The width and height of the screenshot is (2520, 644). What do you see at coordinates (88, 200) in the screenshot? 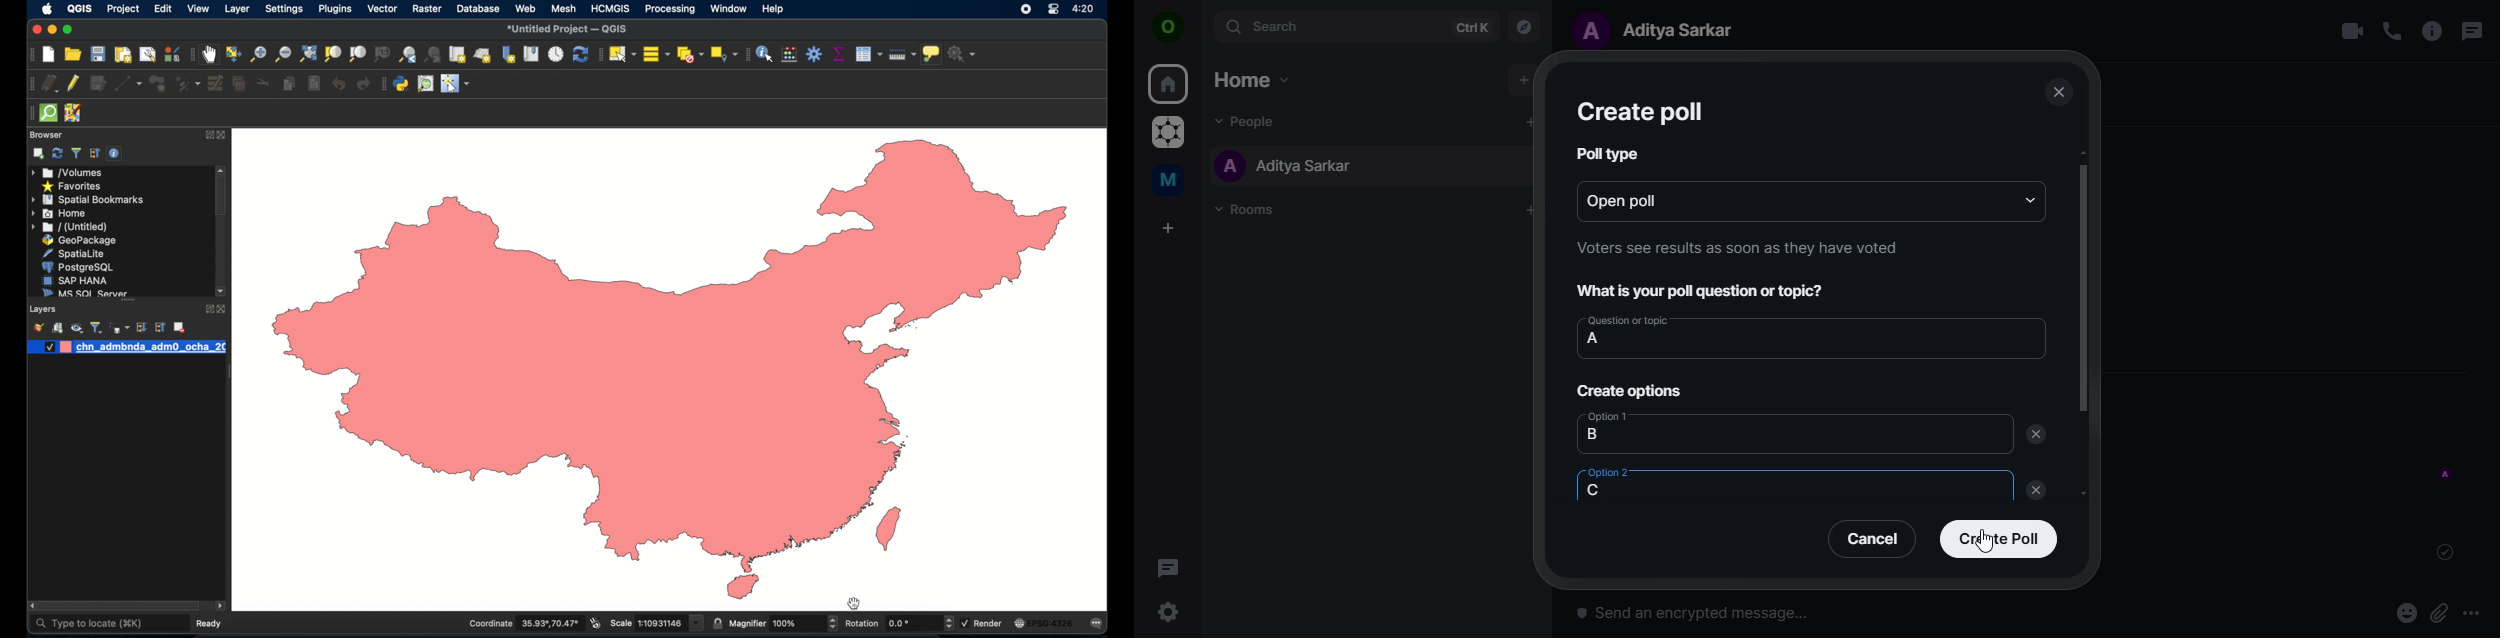
I see `spatial bookmarks` at bounding box center [88, 200].